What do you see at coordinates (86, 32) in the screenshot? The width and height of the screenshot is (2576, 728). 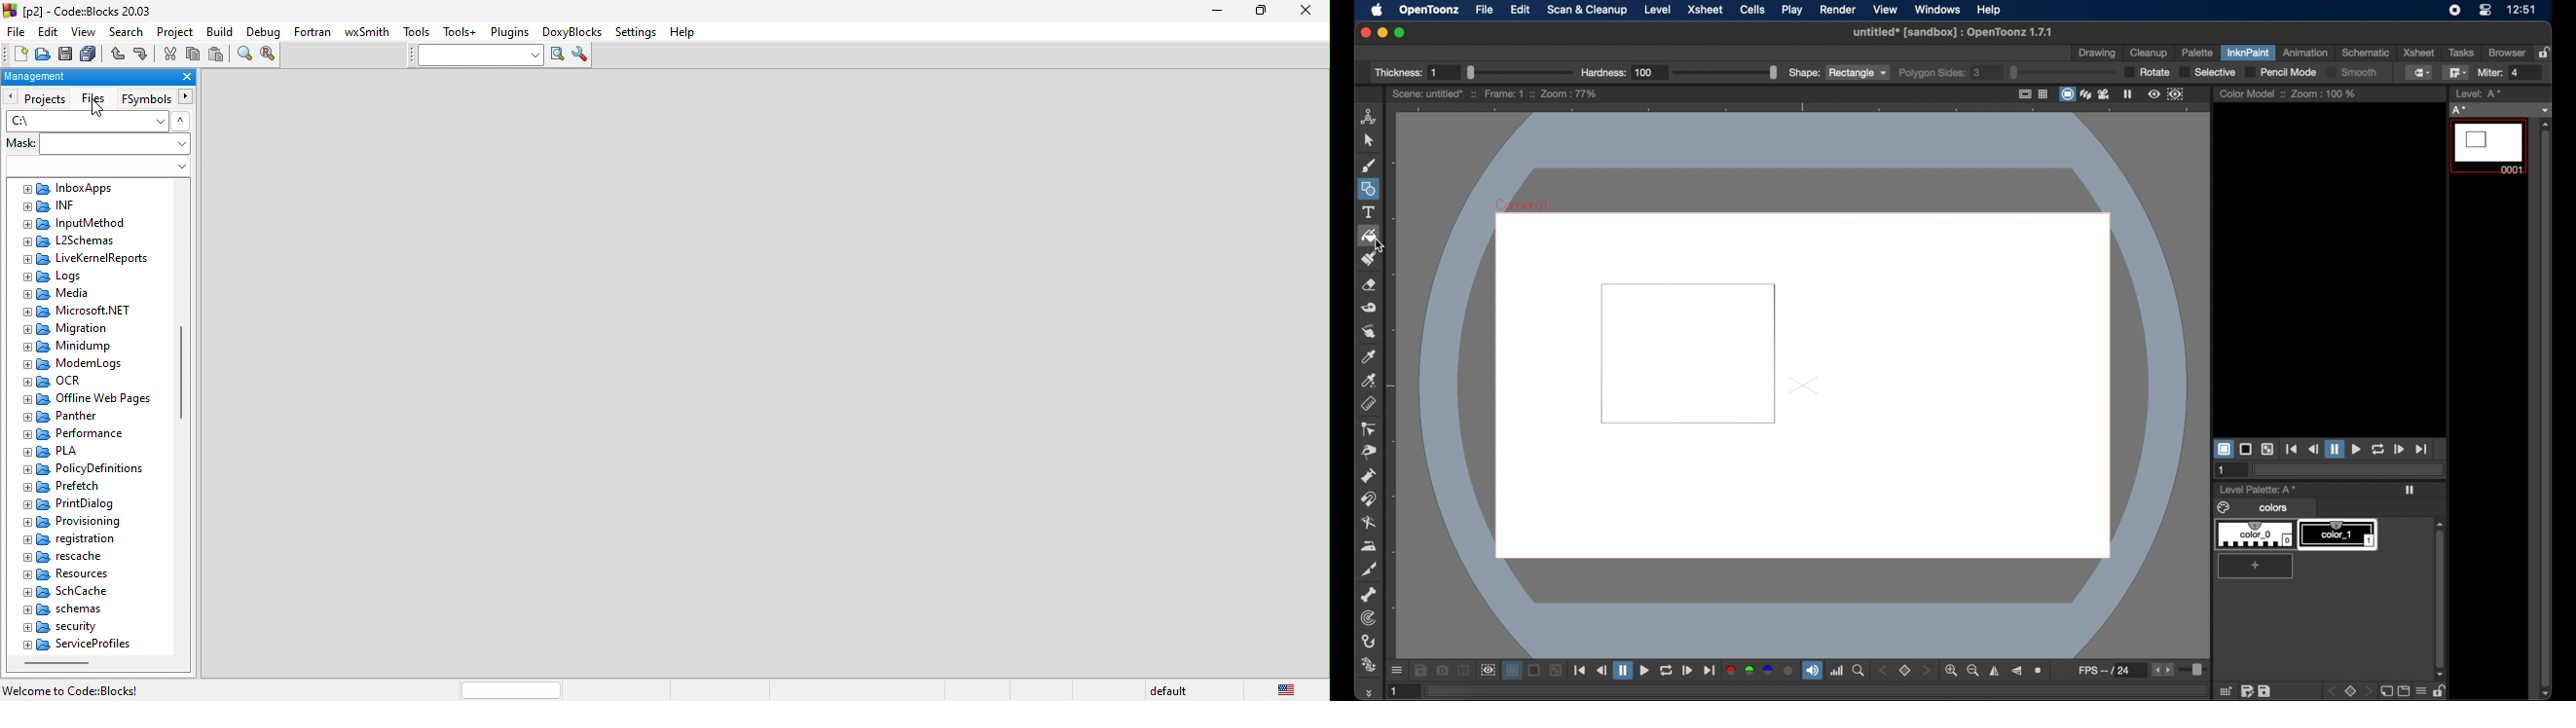 I see `view` at bounding box center [86, 32].